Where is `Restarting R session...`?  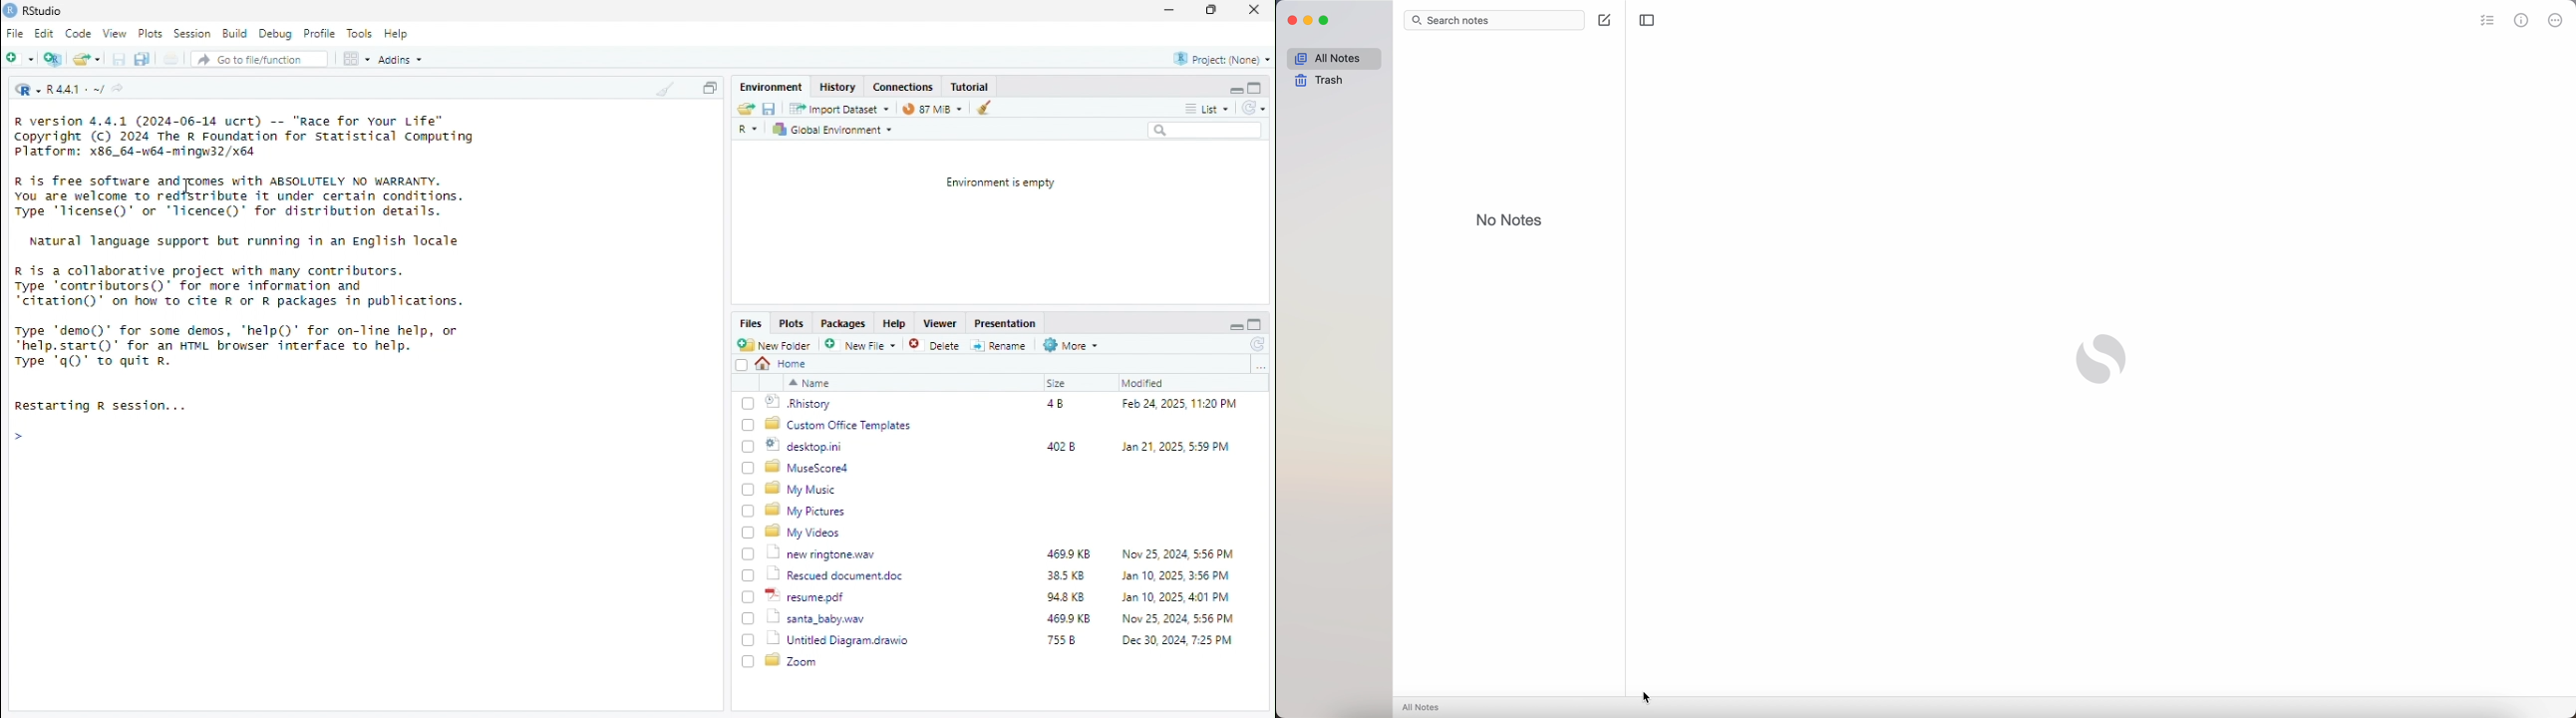 Restarting R session... is located at coordinates (103, 406).